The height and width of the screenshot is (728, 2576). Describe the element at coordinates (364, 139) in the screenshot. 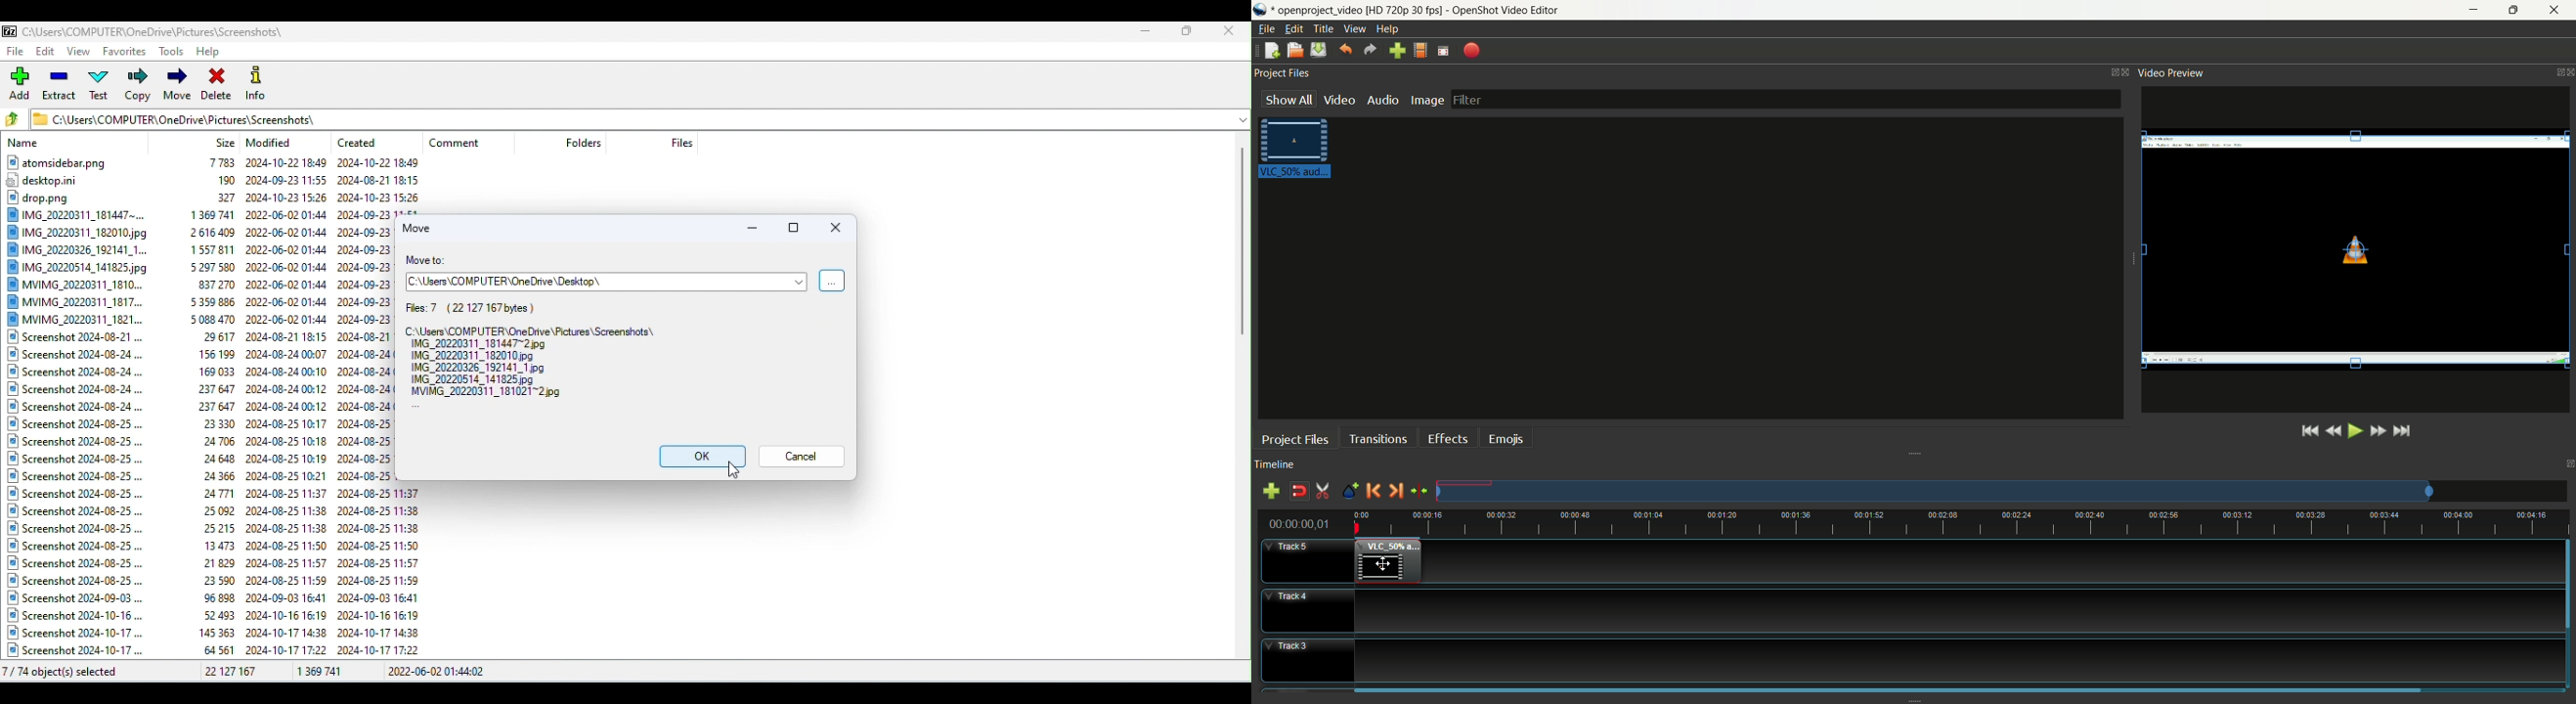

I see `Created` at that location.